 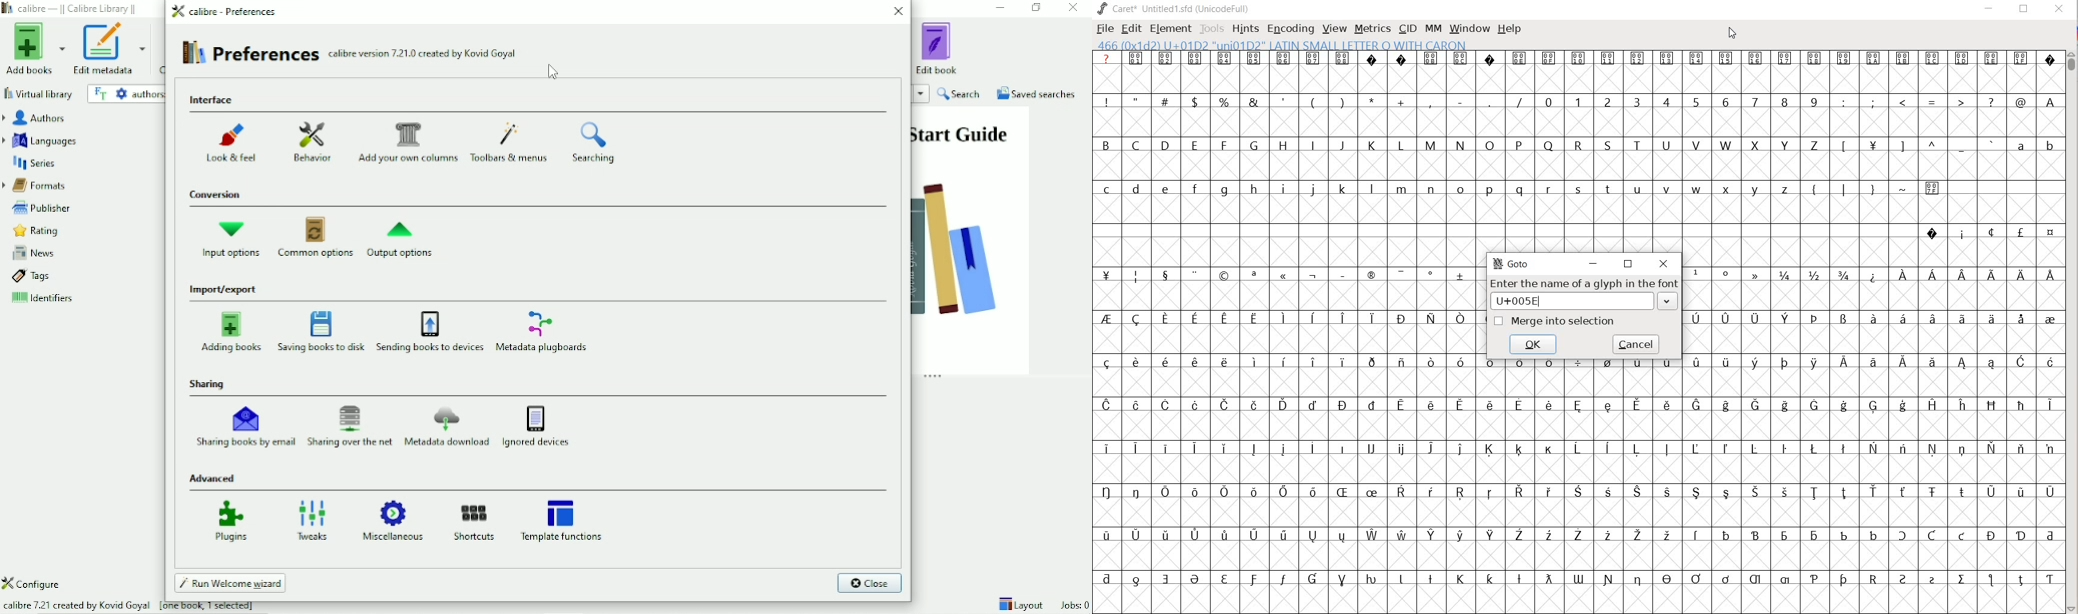 What do you see at coordinates (316, 240) in the screenshot?
I see `Common options` at bounding box center [316, 240].